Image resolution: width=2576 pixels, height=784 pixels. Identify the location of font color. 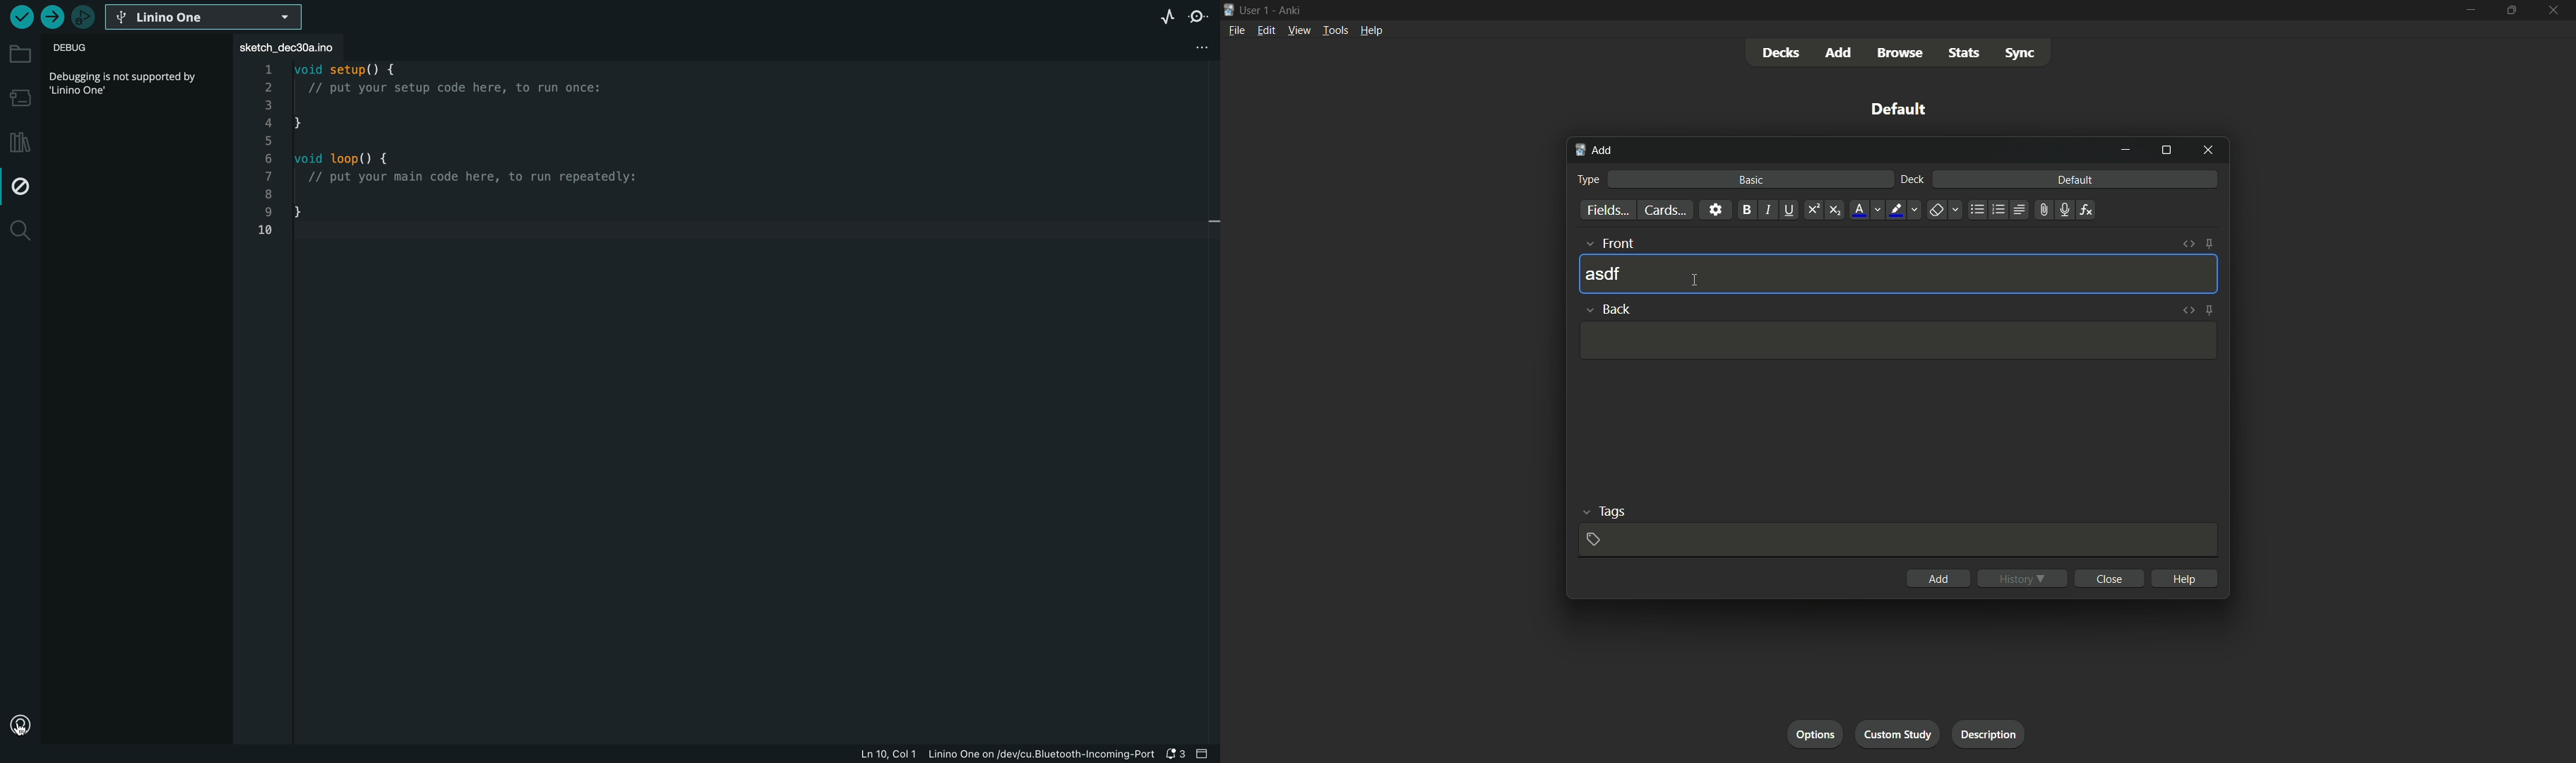
(1866, 210).